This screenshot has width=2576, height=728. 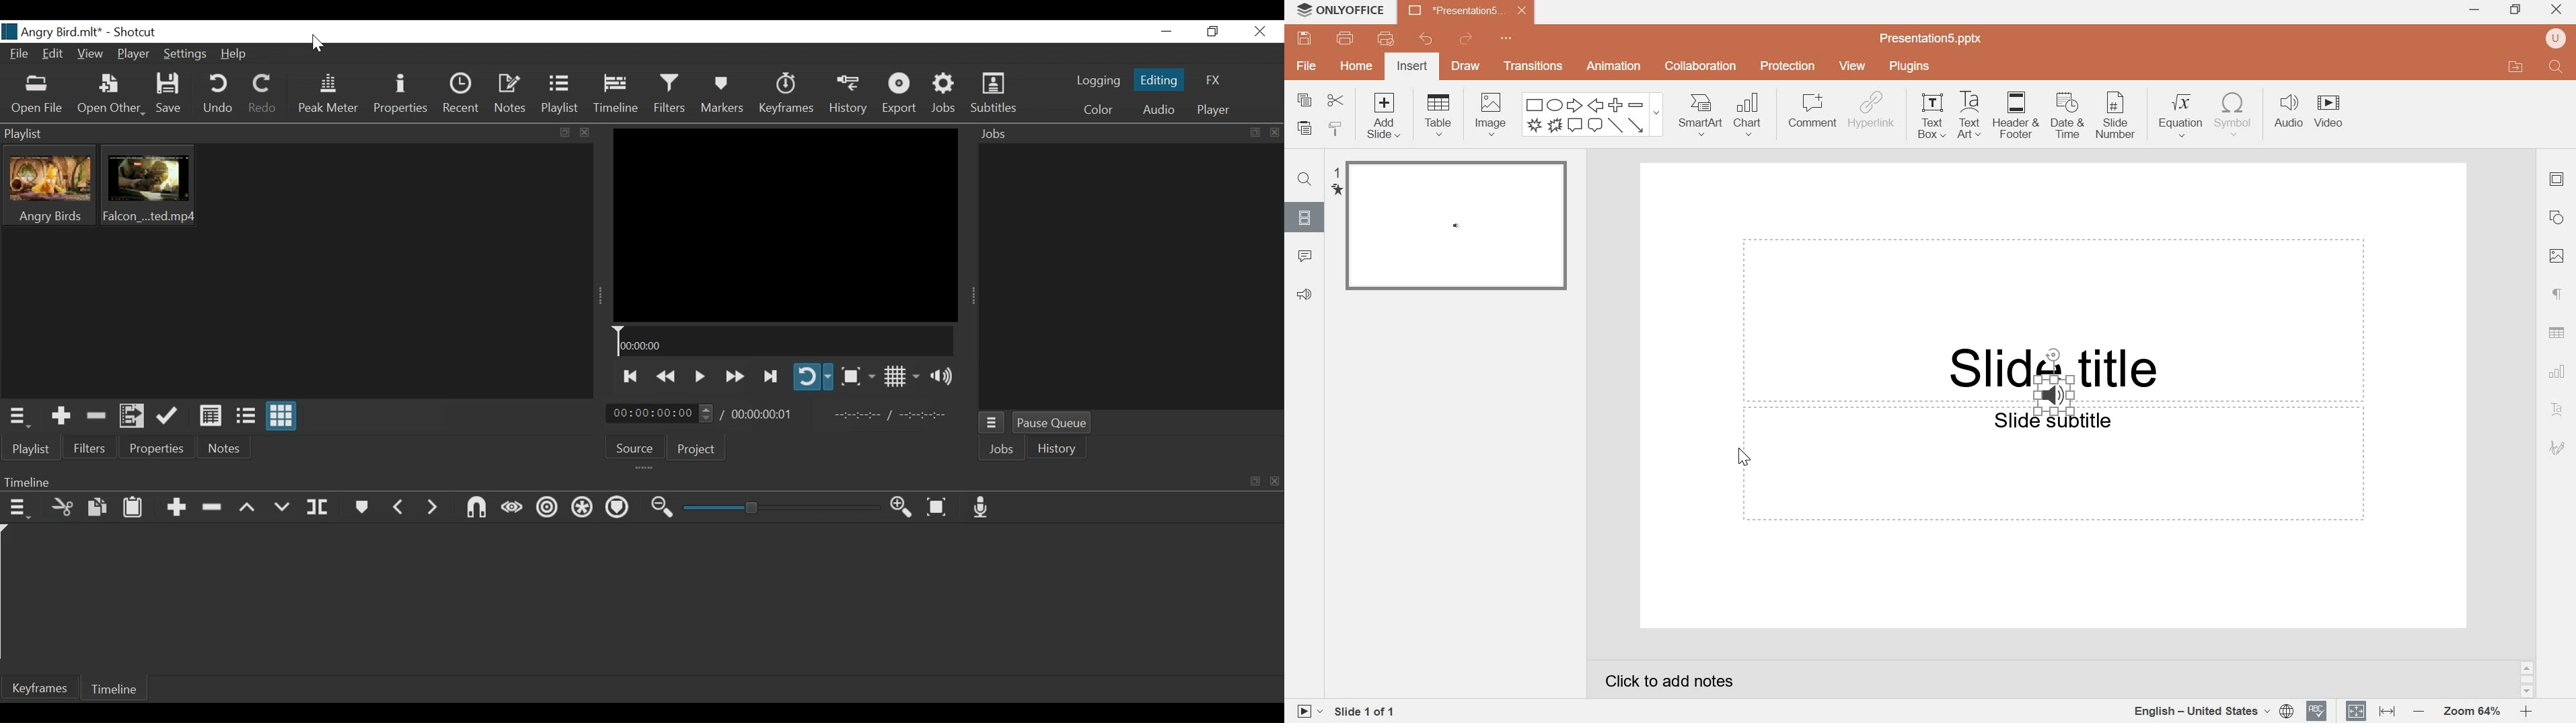 I want to click on Zoom slider, so click(x=781, y=507).